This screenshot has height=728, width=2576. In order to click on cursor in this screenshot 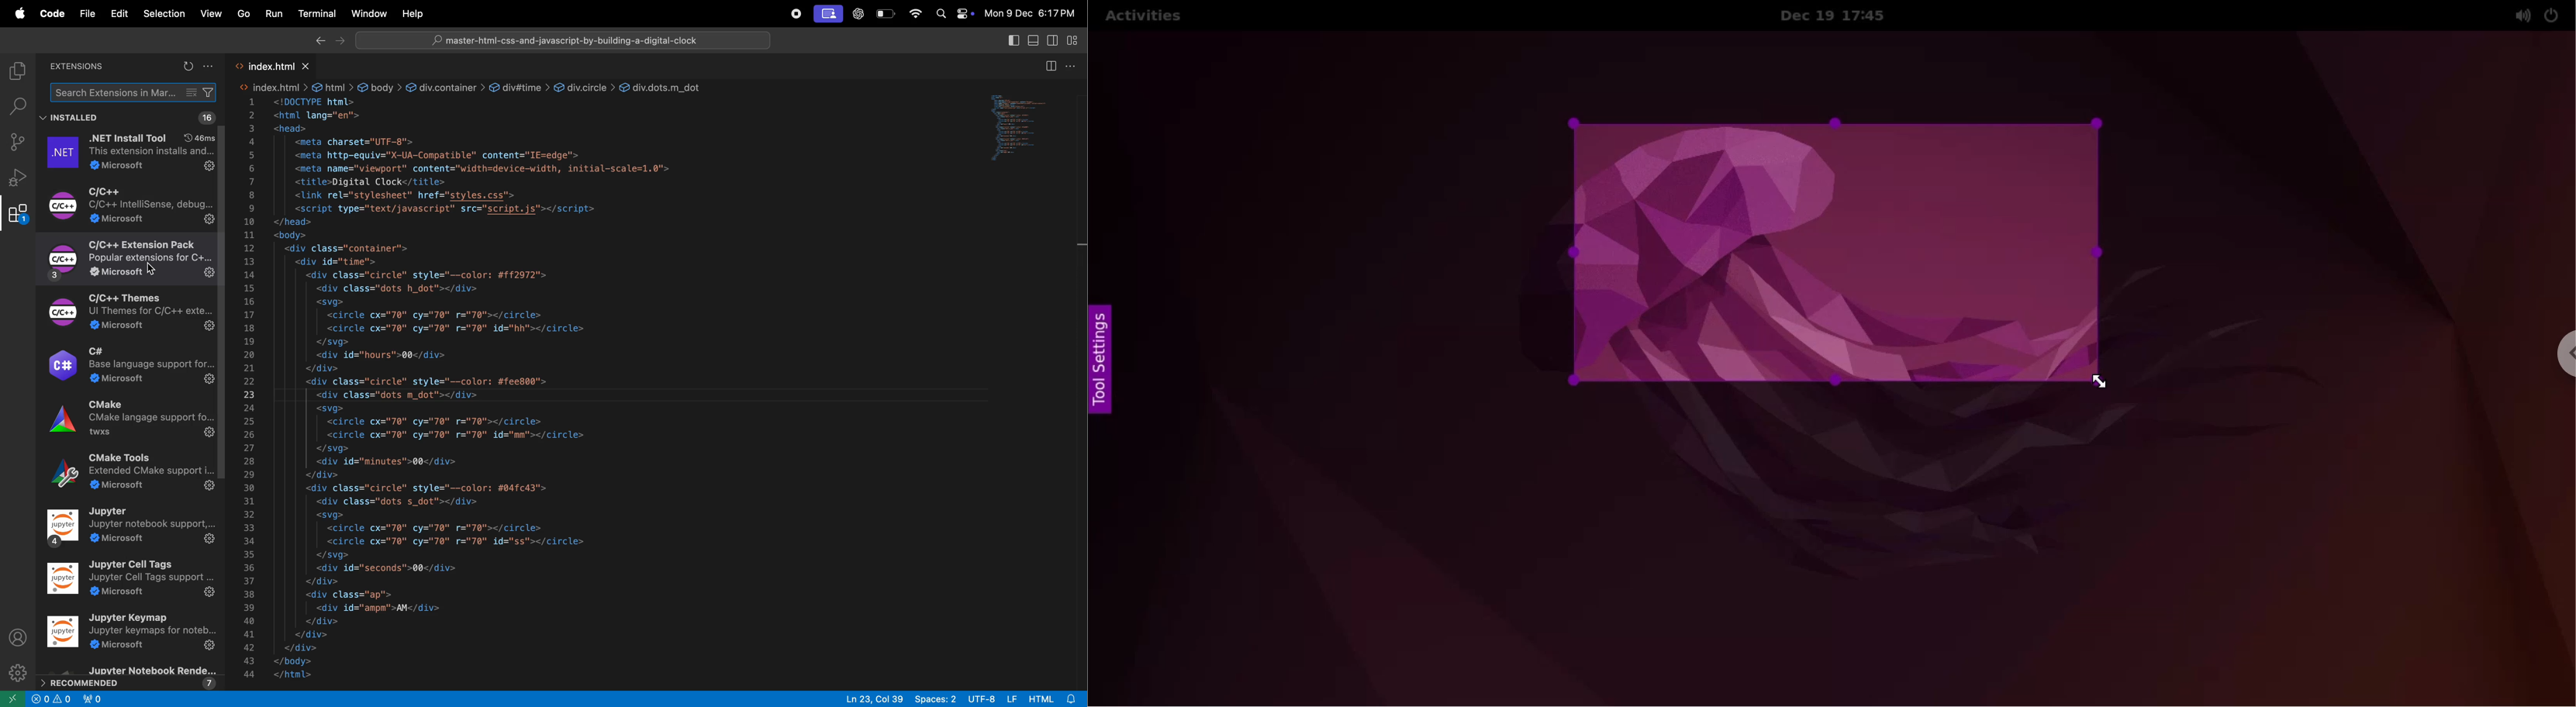, I will do `click(153, 268)`.